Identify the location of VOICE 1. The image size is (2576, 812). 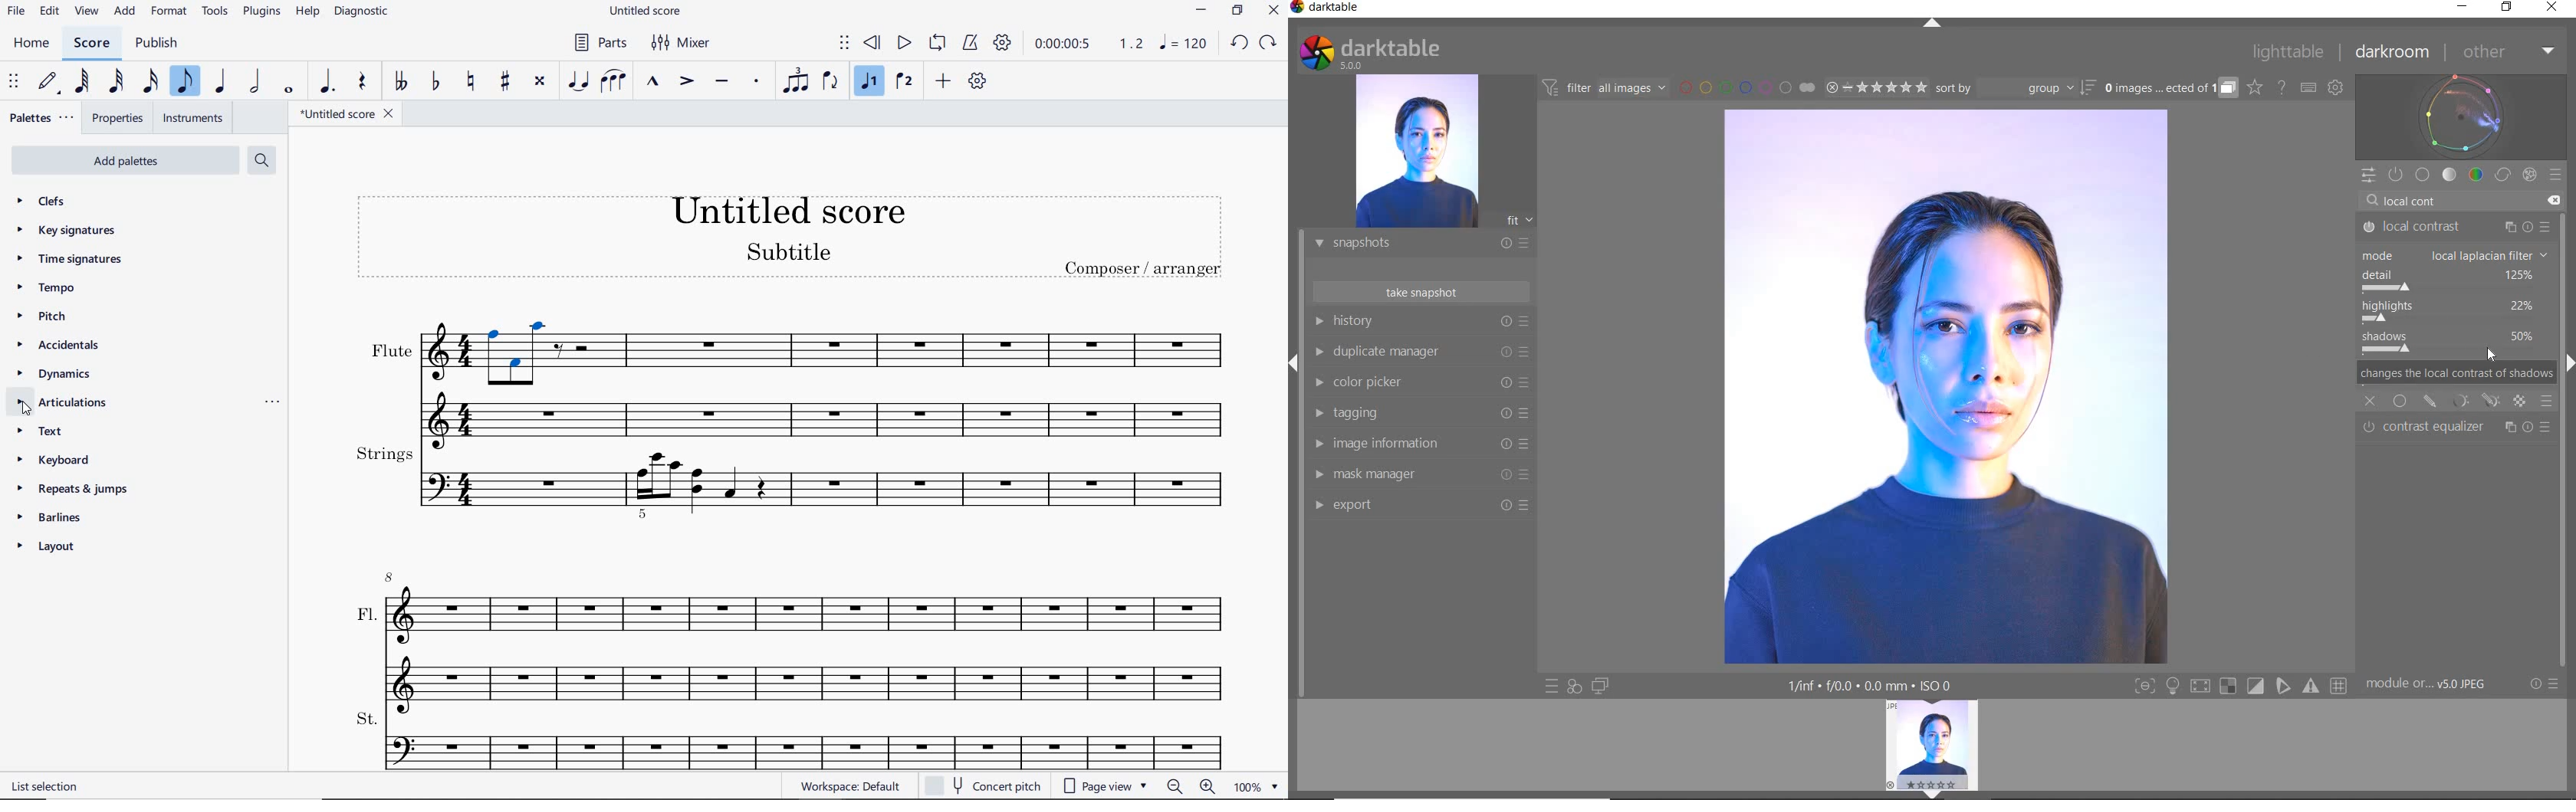
(872, 83).